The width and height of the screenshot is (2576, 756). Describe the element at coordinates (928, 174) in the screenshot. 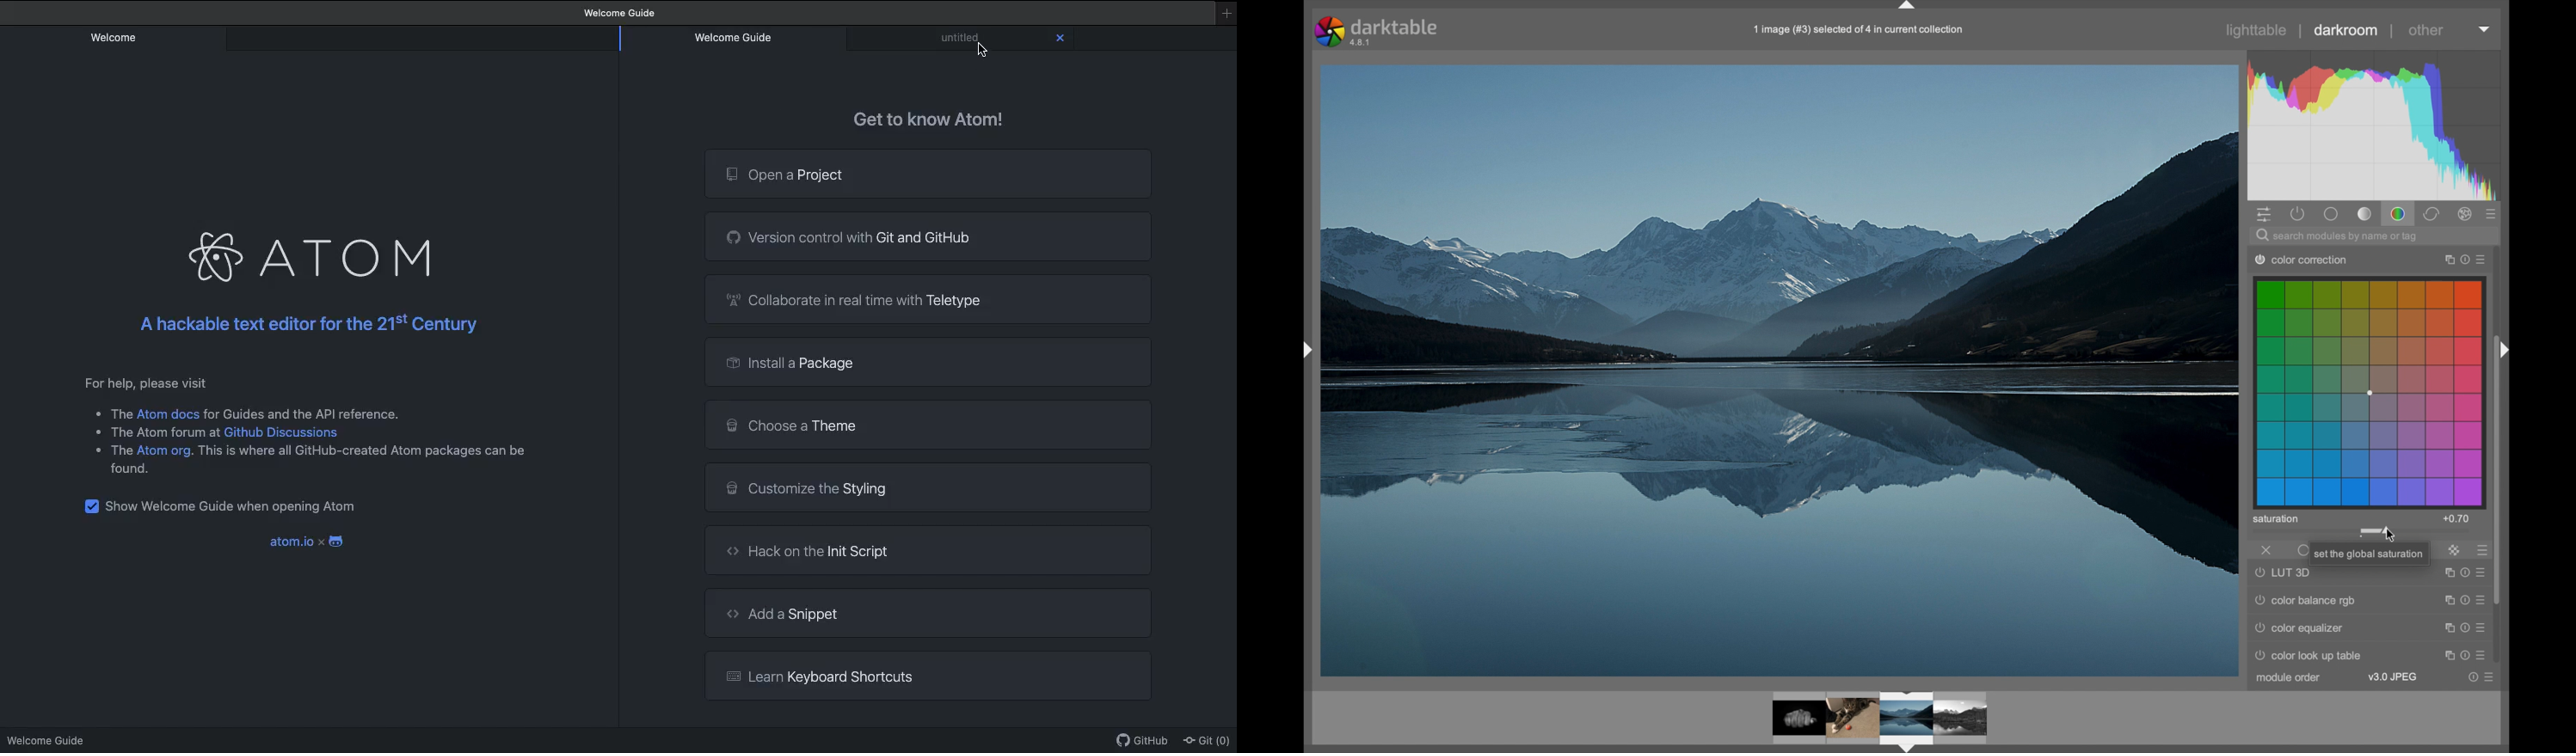

I see `Open a project` at that location.